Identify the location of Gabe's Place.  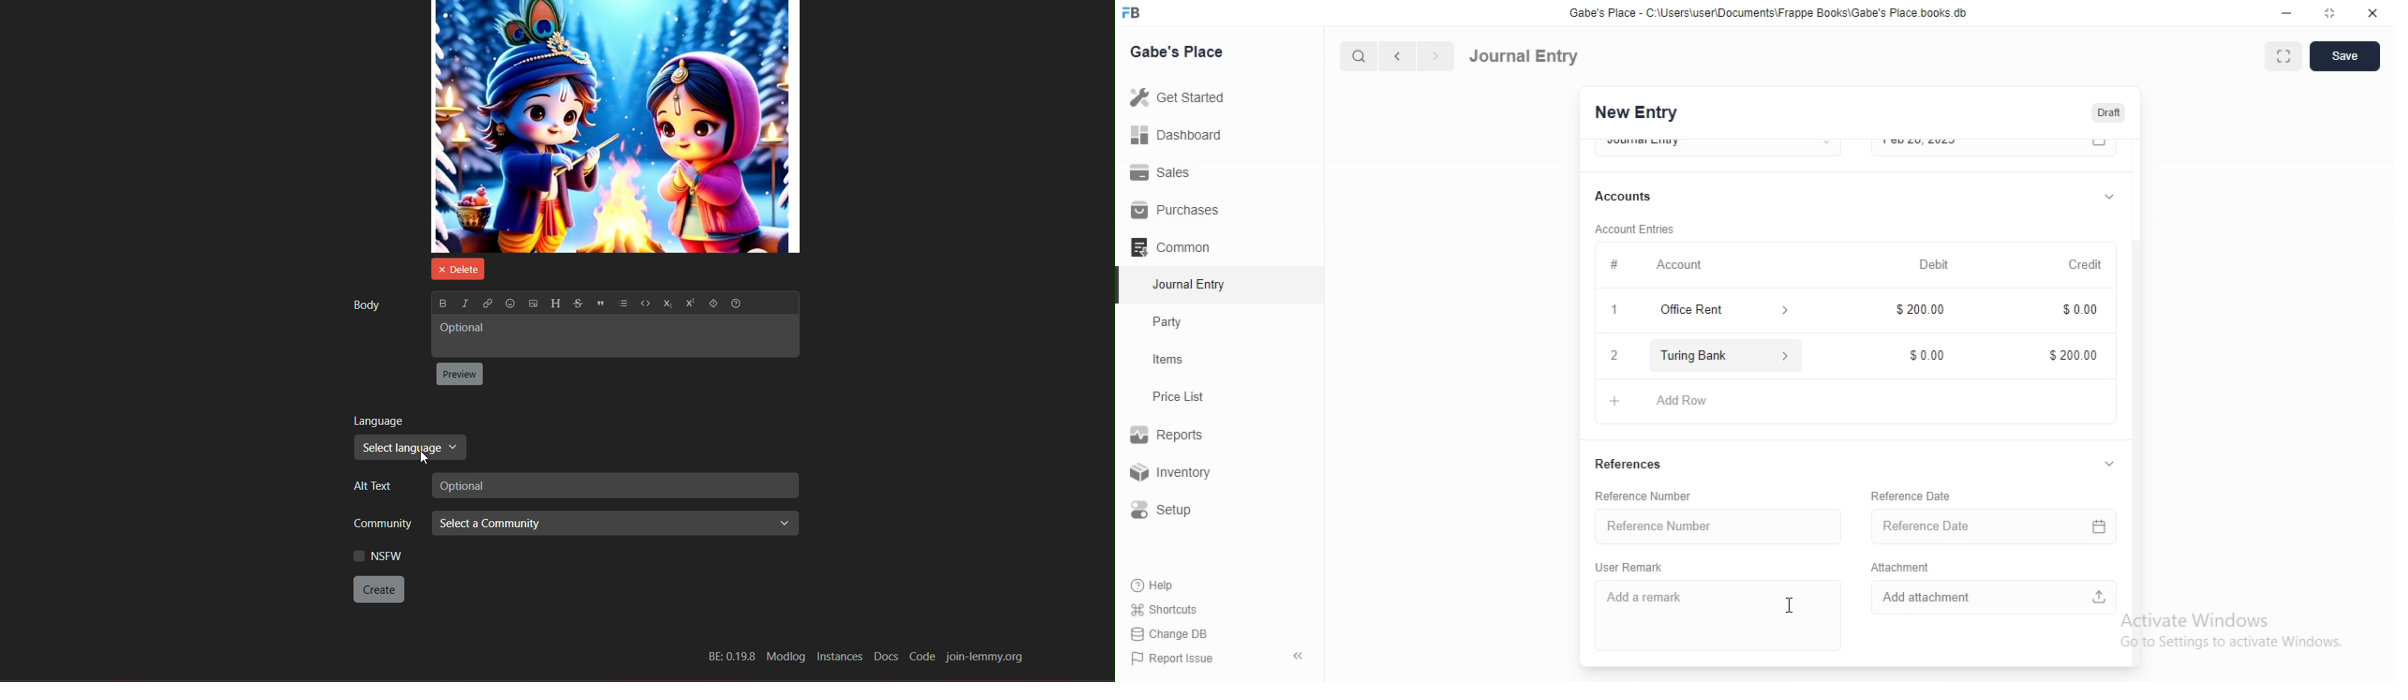
(1179, 51).